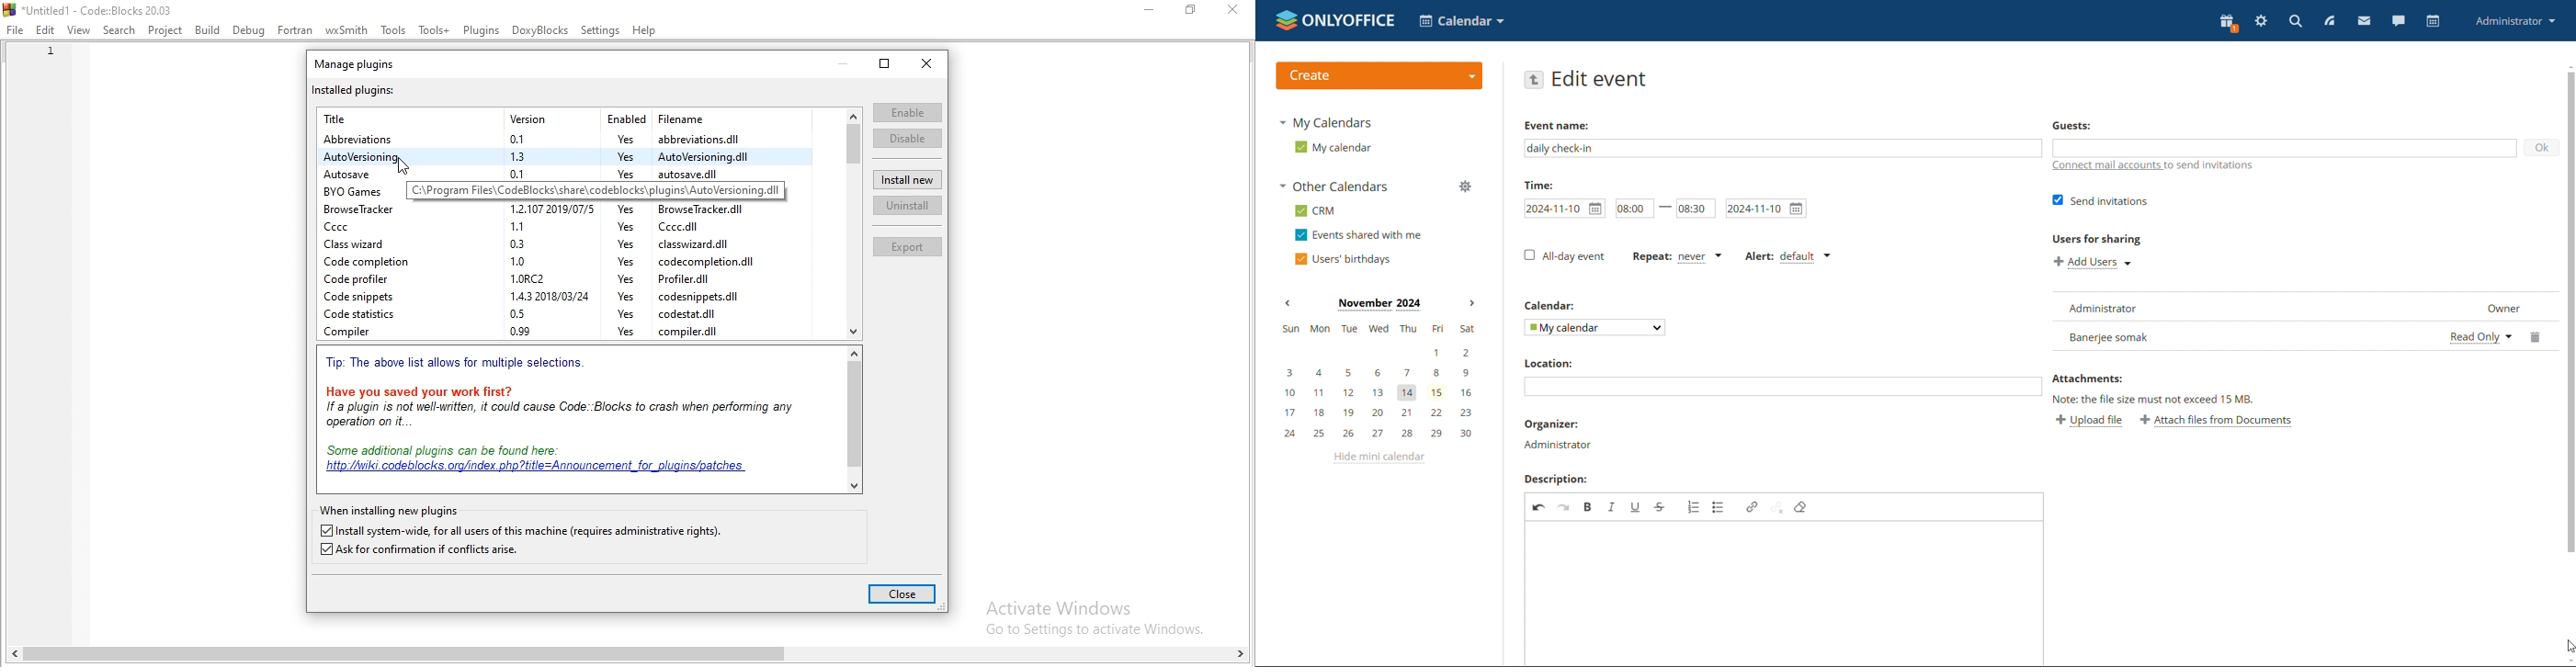  Describe the element at coordinates (1693, 507) in the screenshot. I see `insert/remove numbered list` at that location.